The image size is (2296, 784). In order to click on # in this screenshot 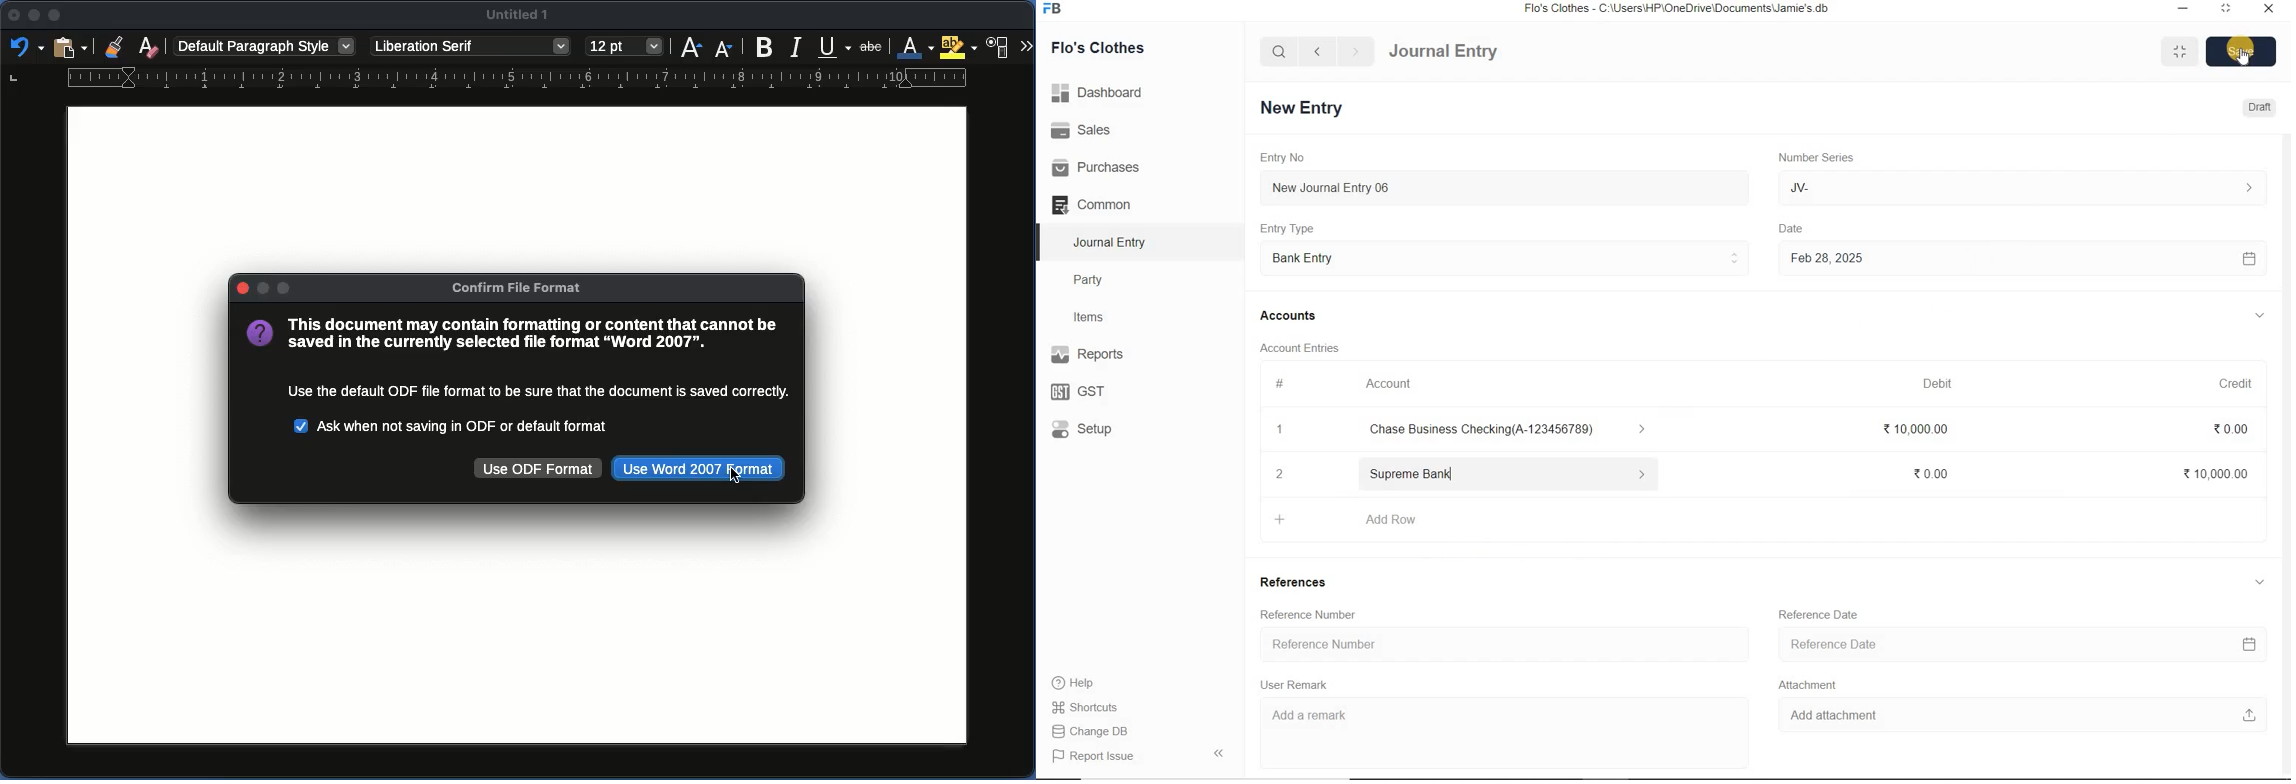, I will do `click(1280, 383)`.